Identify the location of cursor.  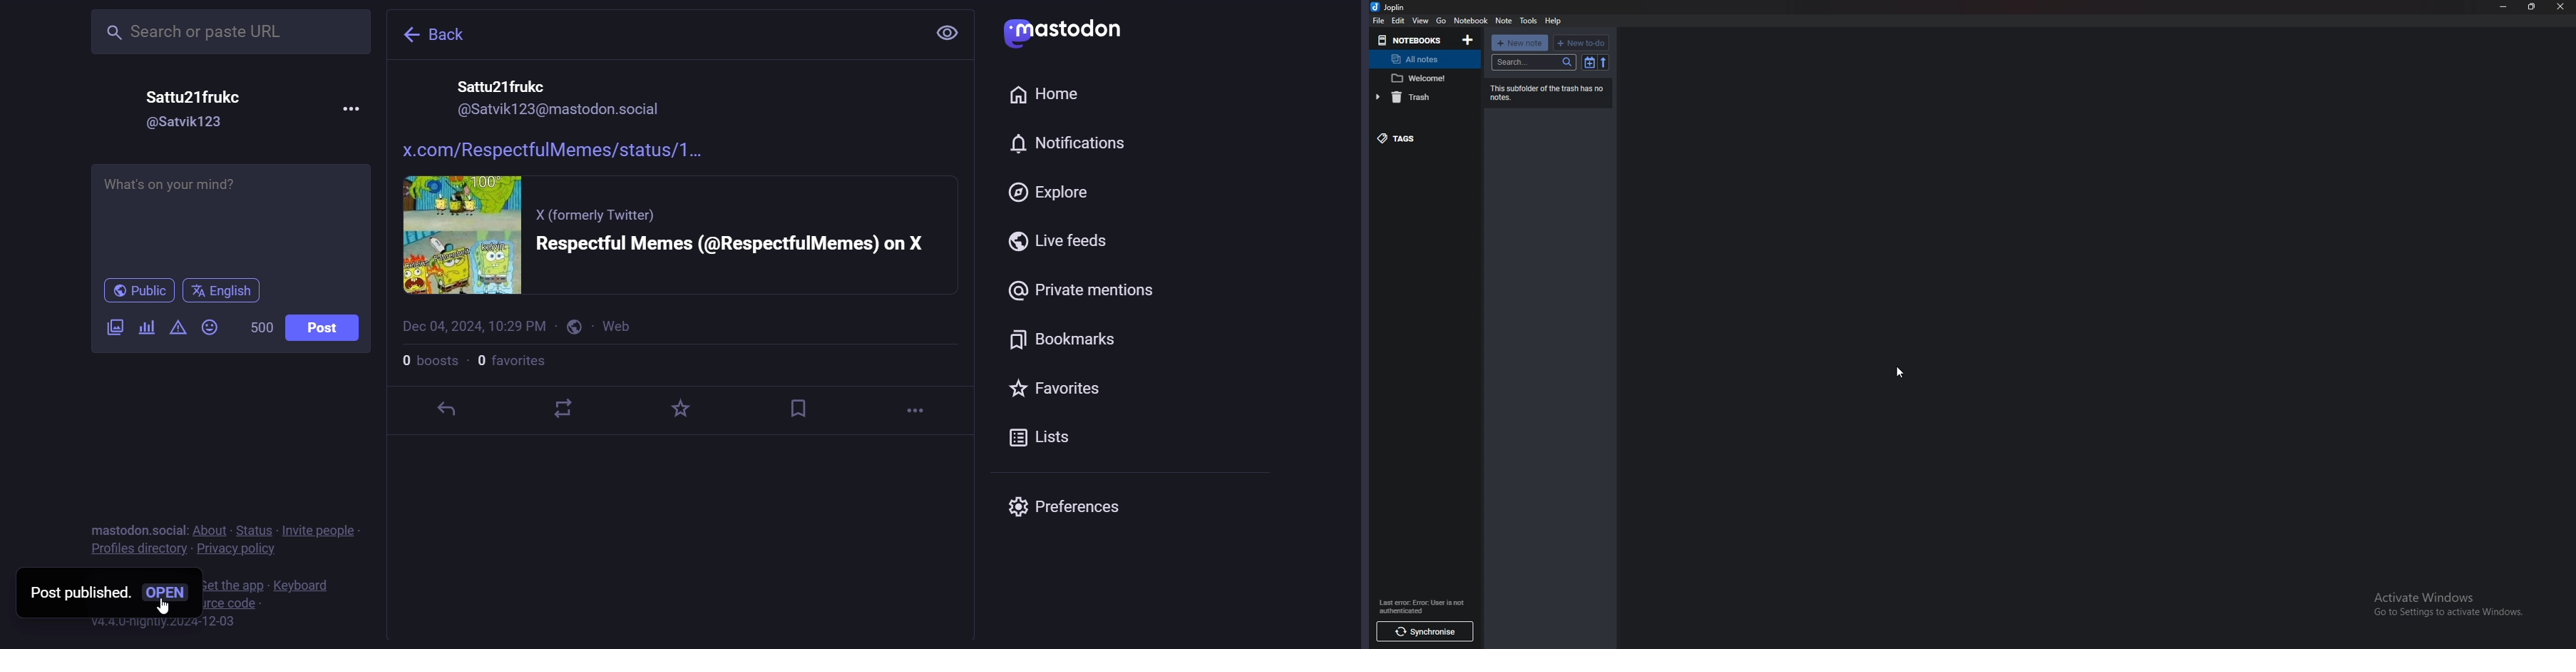
(176, 615).